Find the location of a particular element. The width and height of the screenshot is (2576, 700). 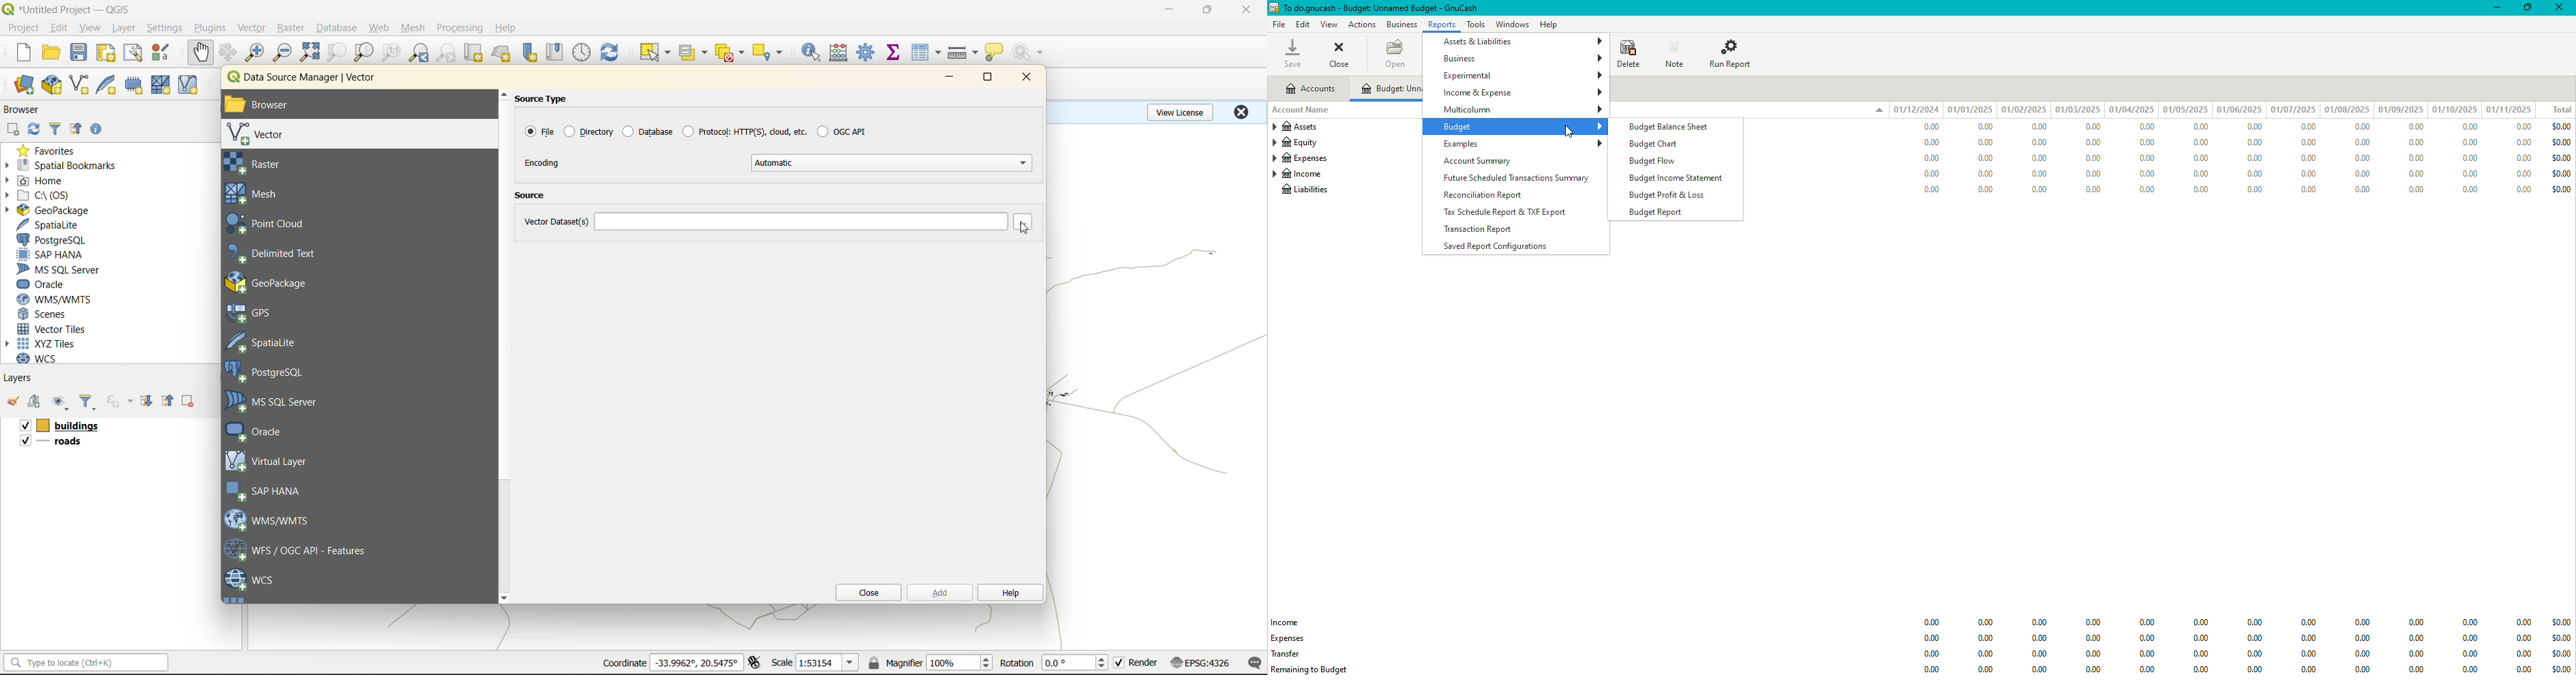

mesh is located at coordinates (415, 29).